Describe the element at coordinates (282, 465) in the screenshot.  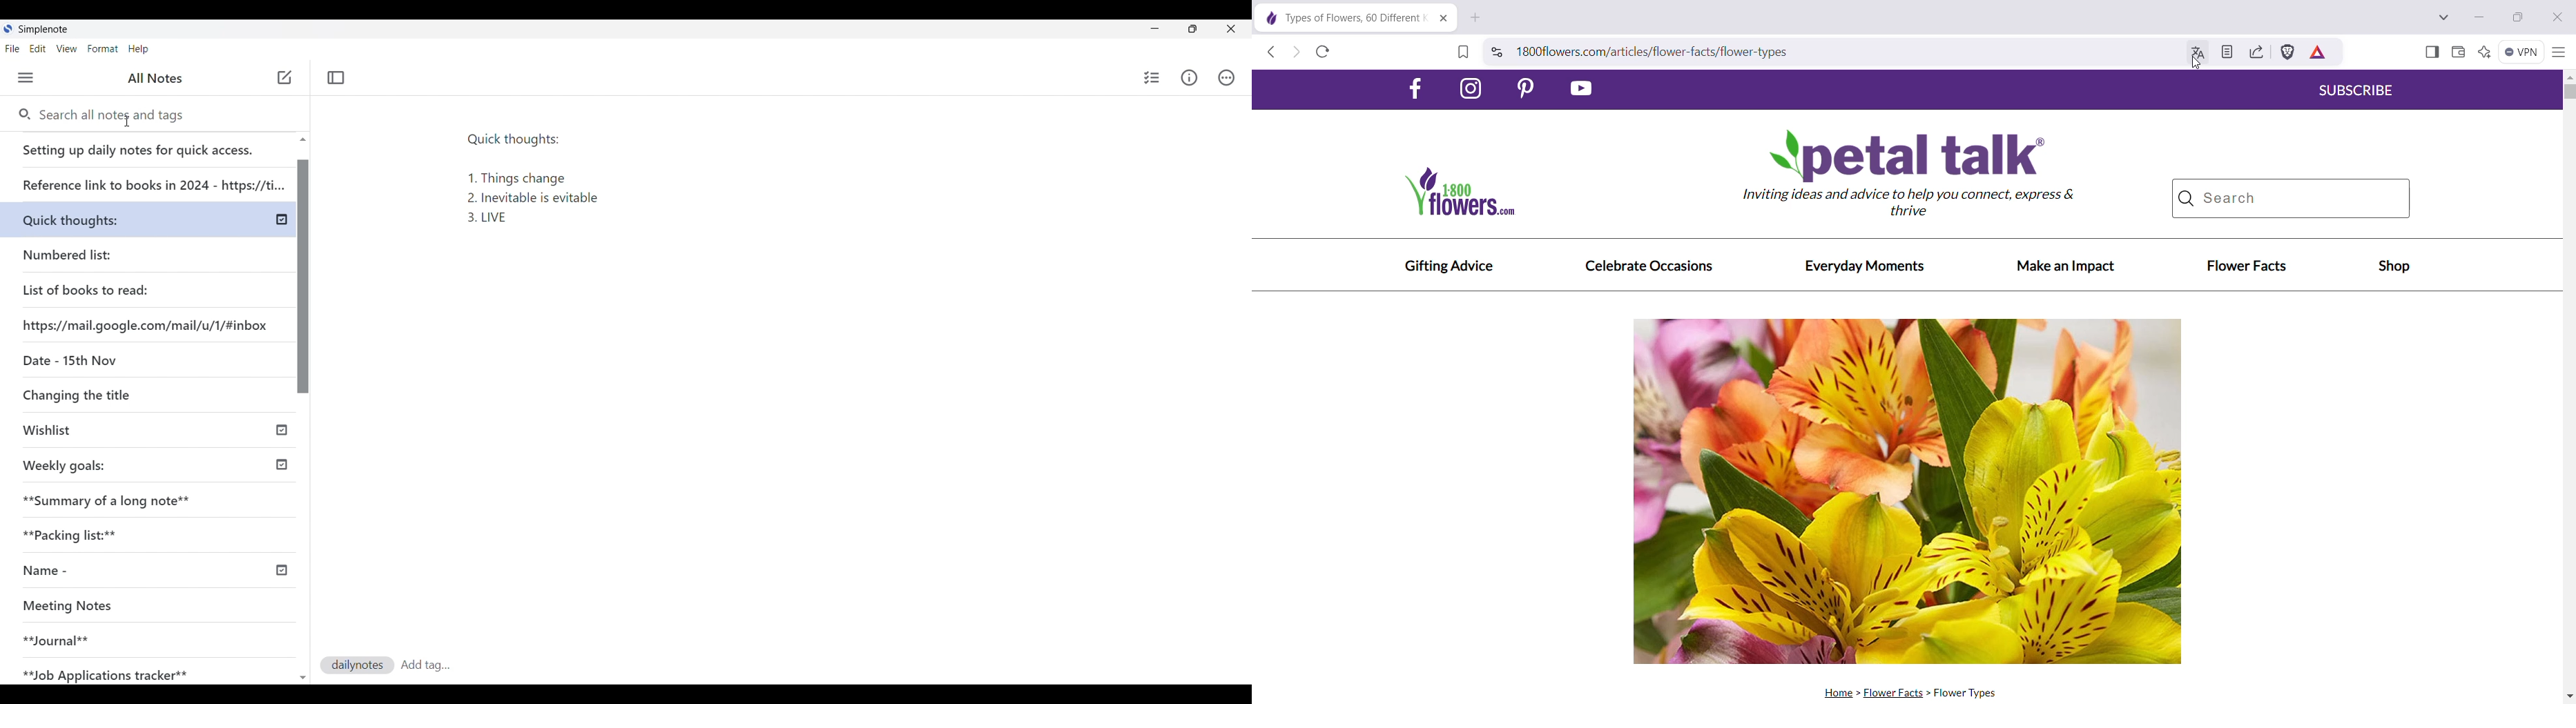
I see `published` at that location.